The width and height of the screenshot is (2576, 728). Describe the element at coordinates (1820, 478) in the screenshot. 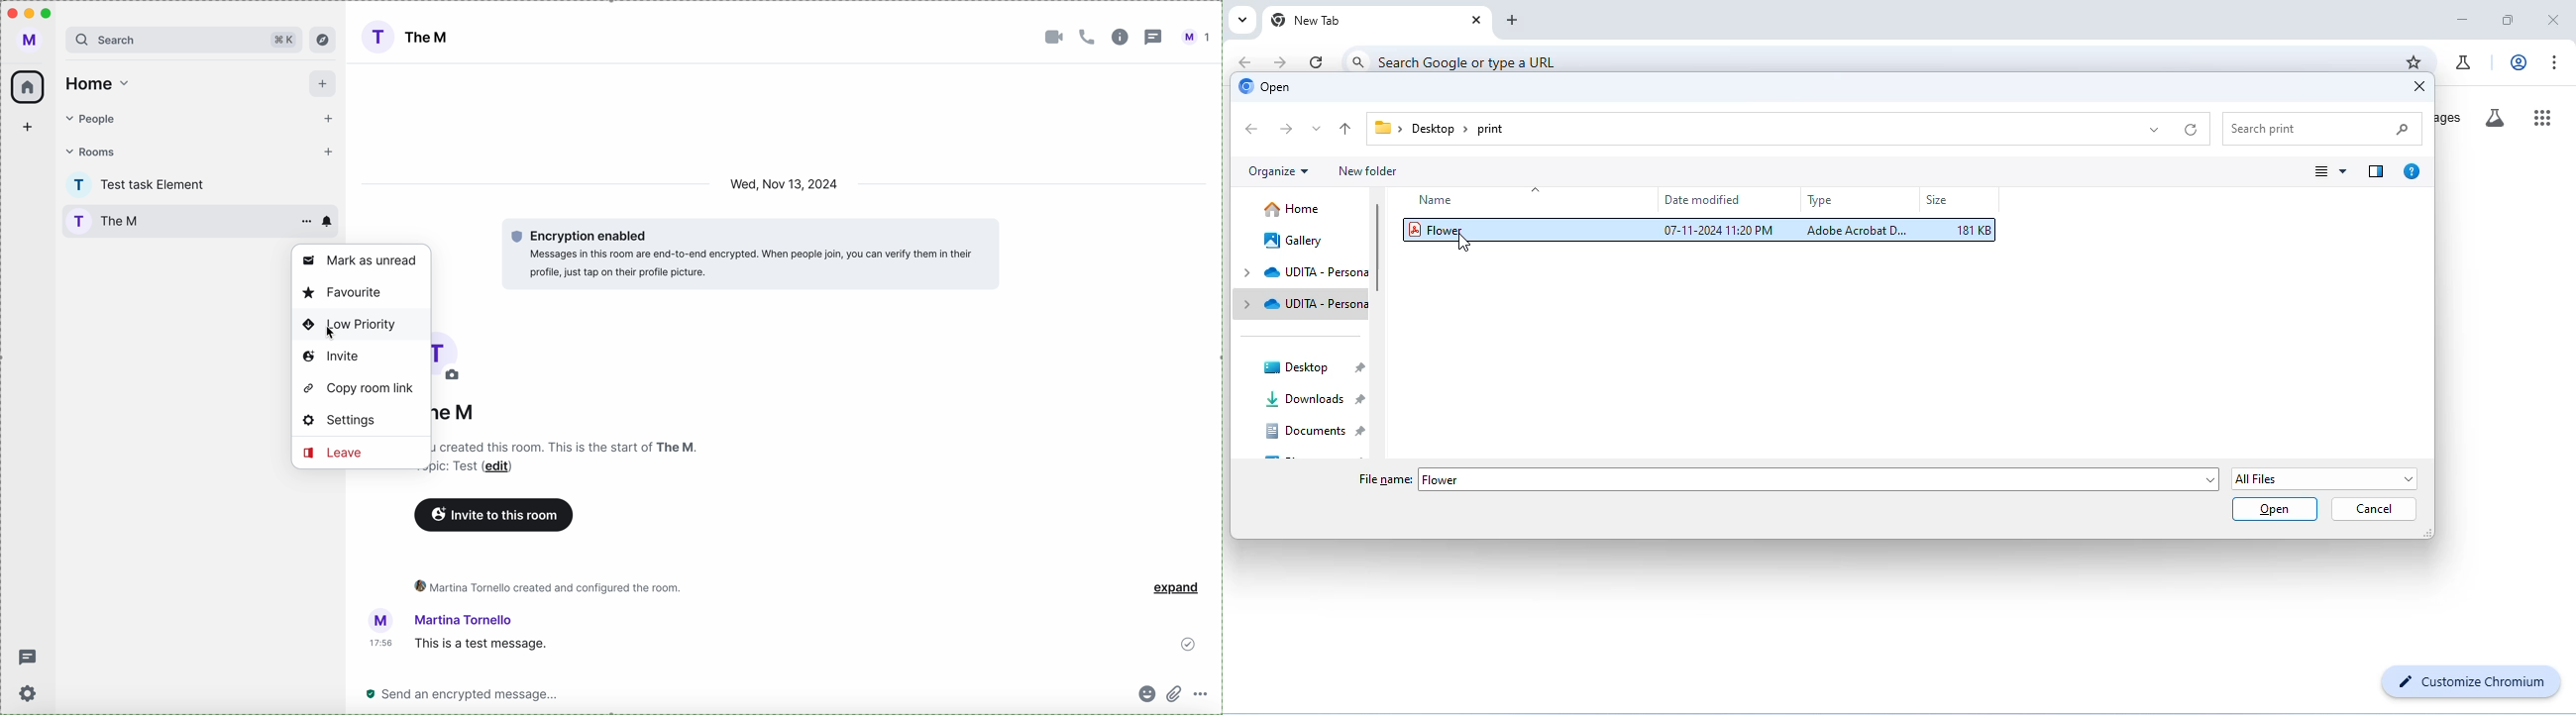

I see `Flower` at that location.